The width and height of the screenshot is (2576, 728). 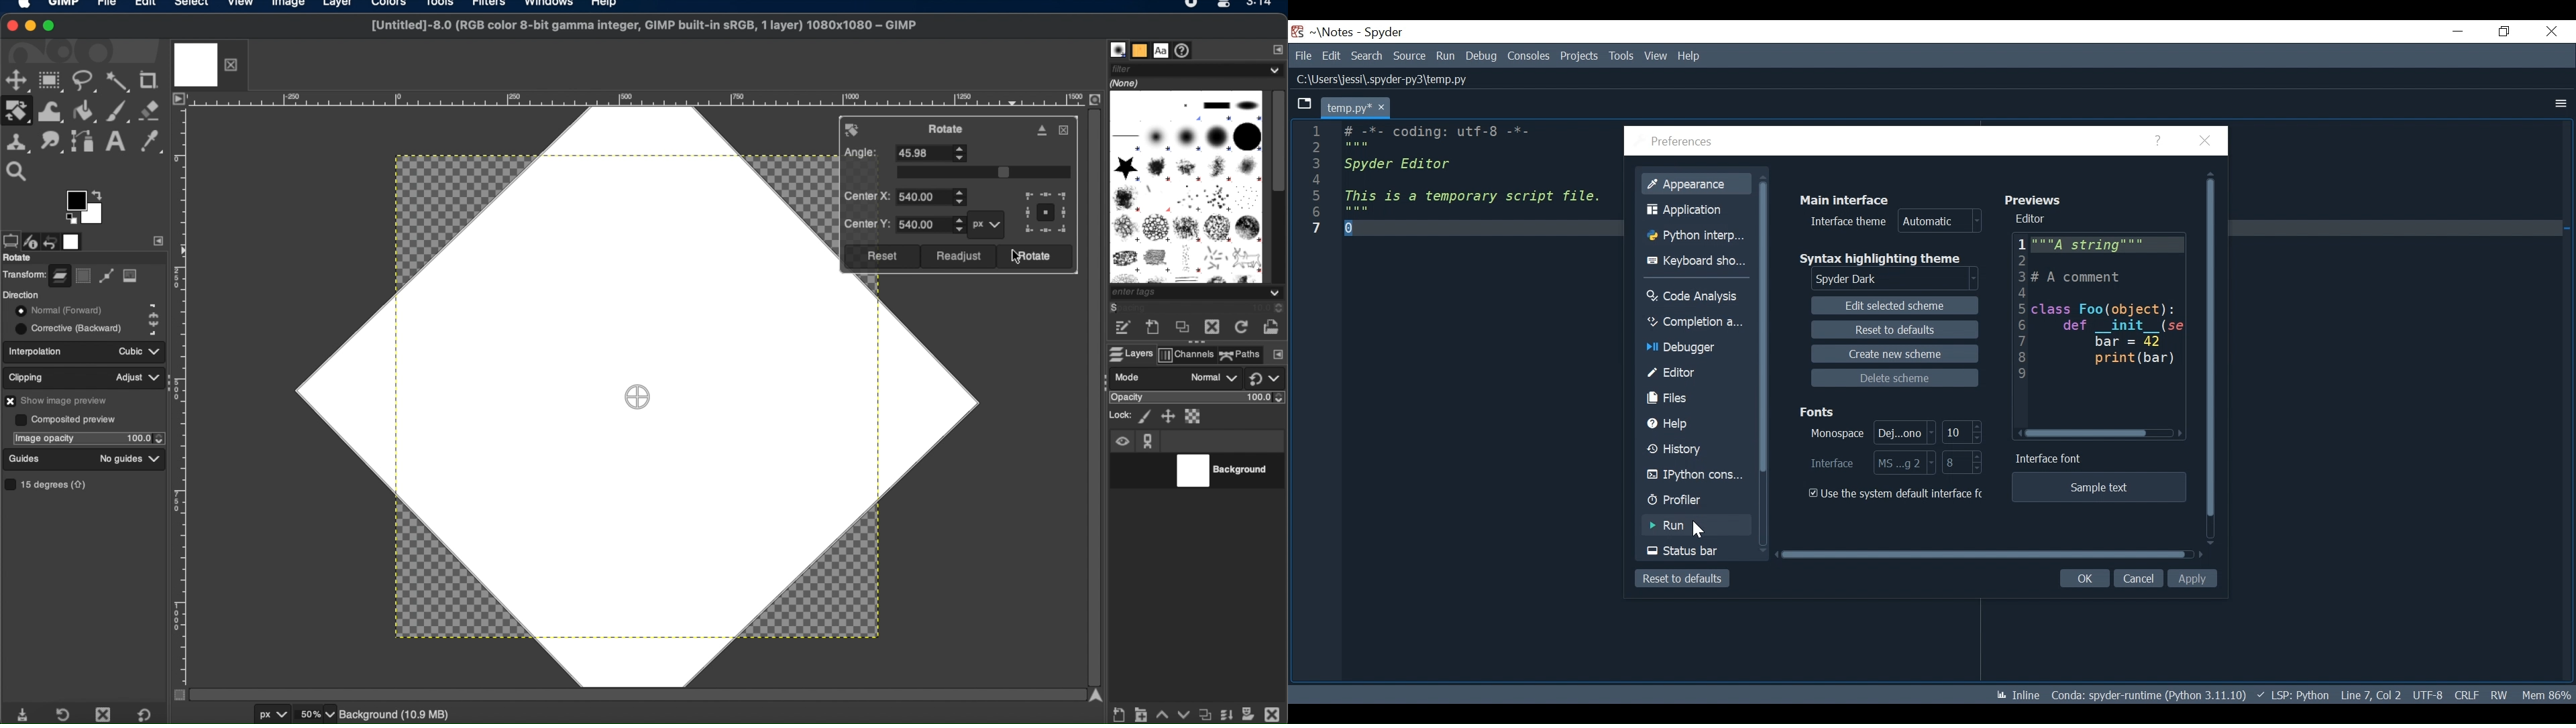 I want to click on guides dropdown, so click(x=156, y=459).